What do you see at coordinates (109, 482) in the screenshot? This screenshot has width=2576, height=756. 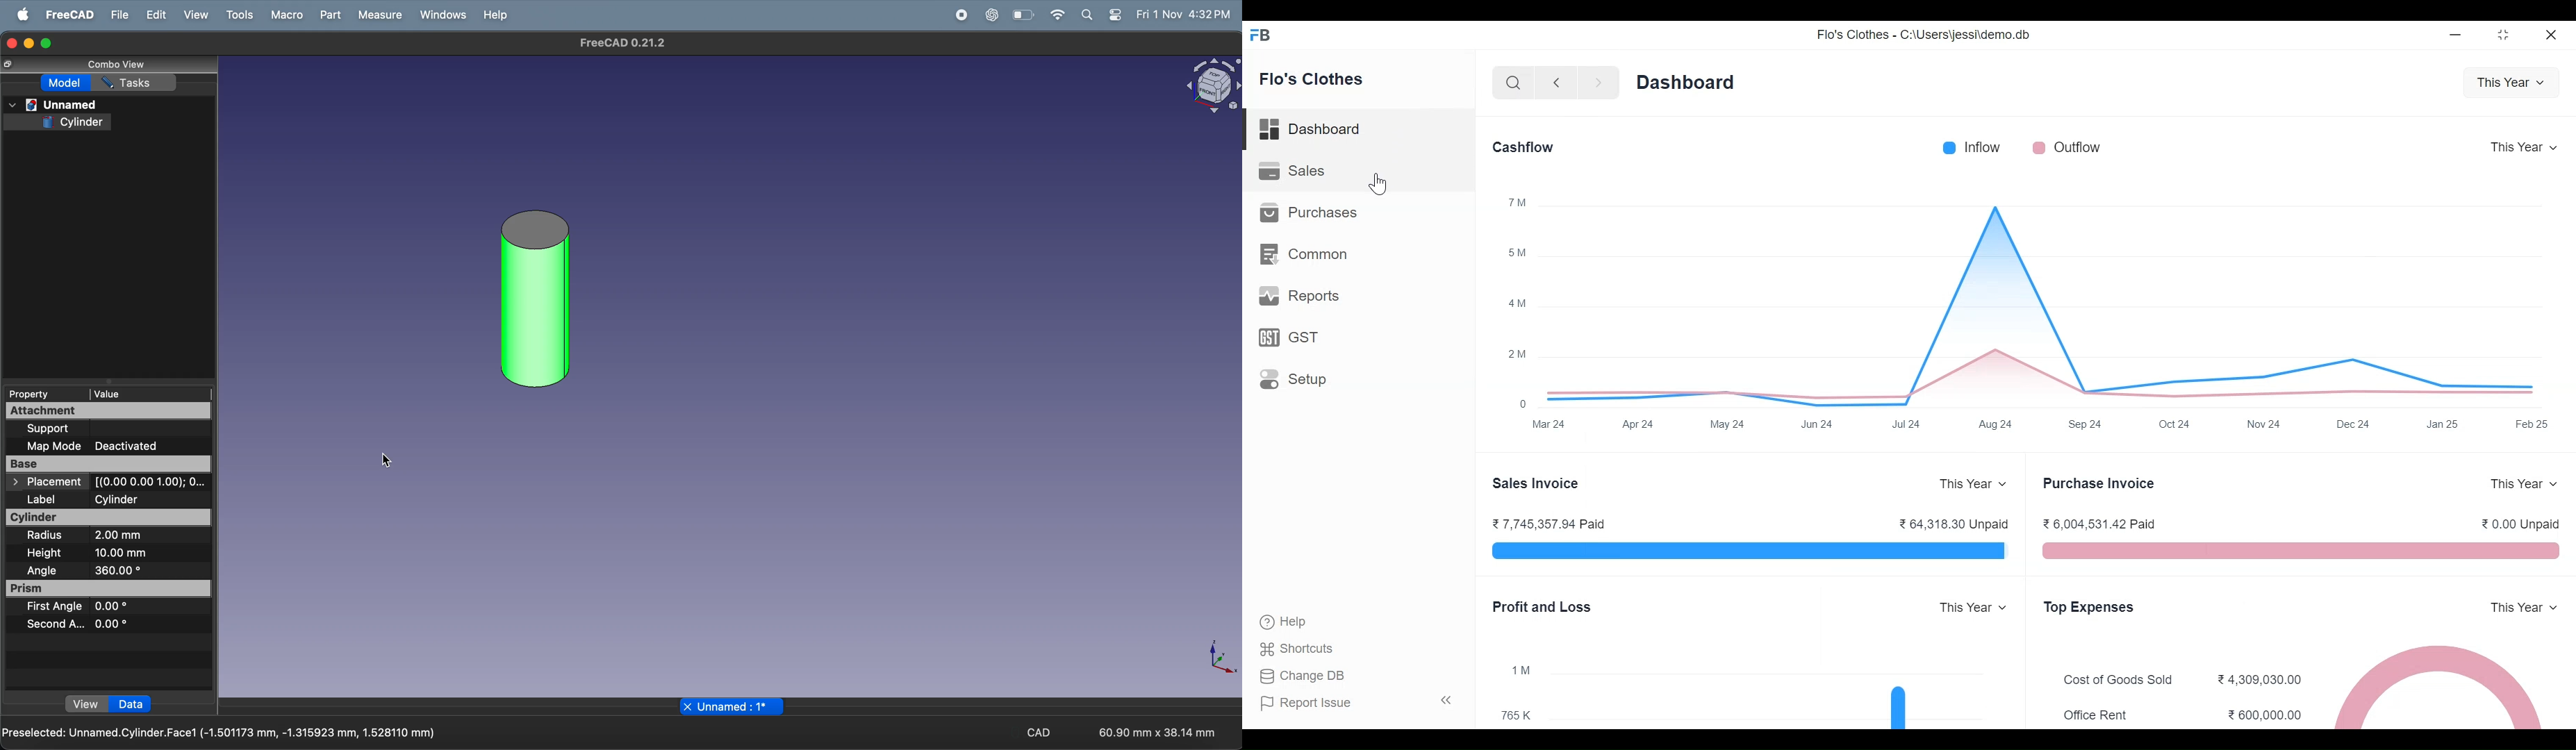 I see `placement` at bounding box center [109, 482].